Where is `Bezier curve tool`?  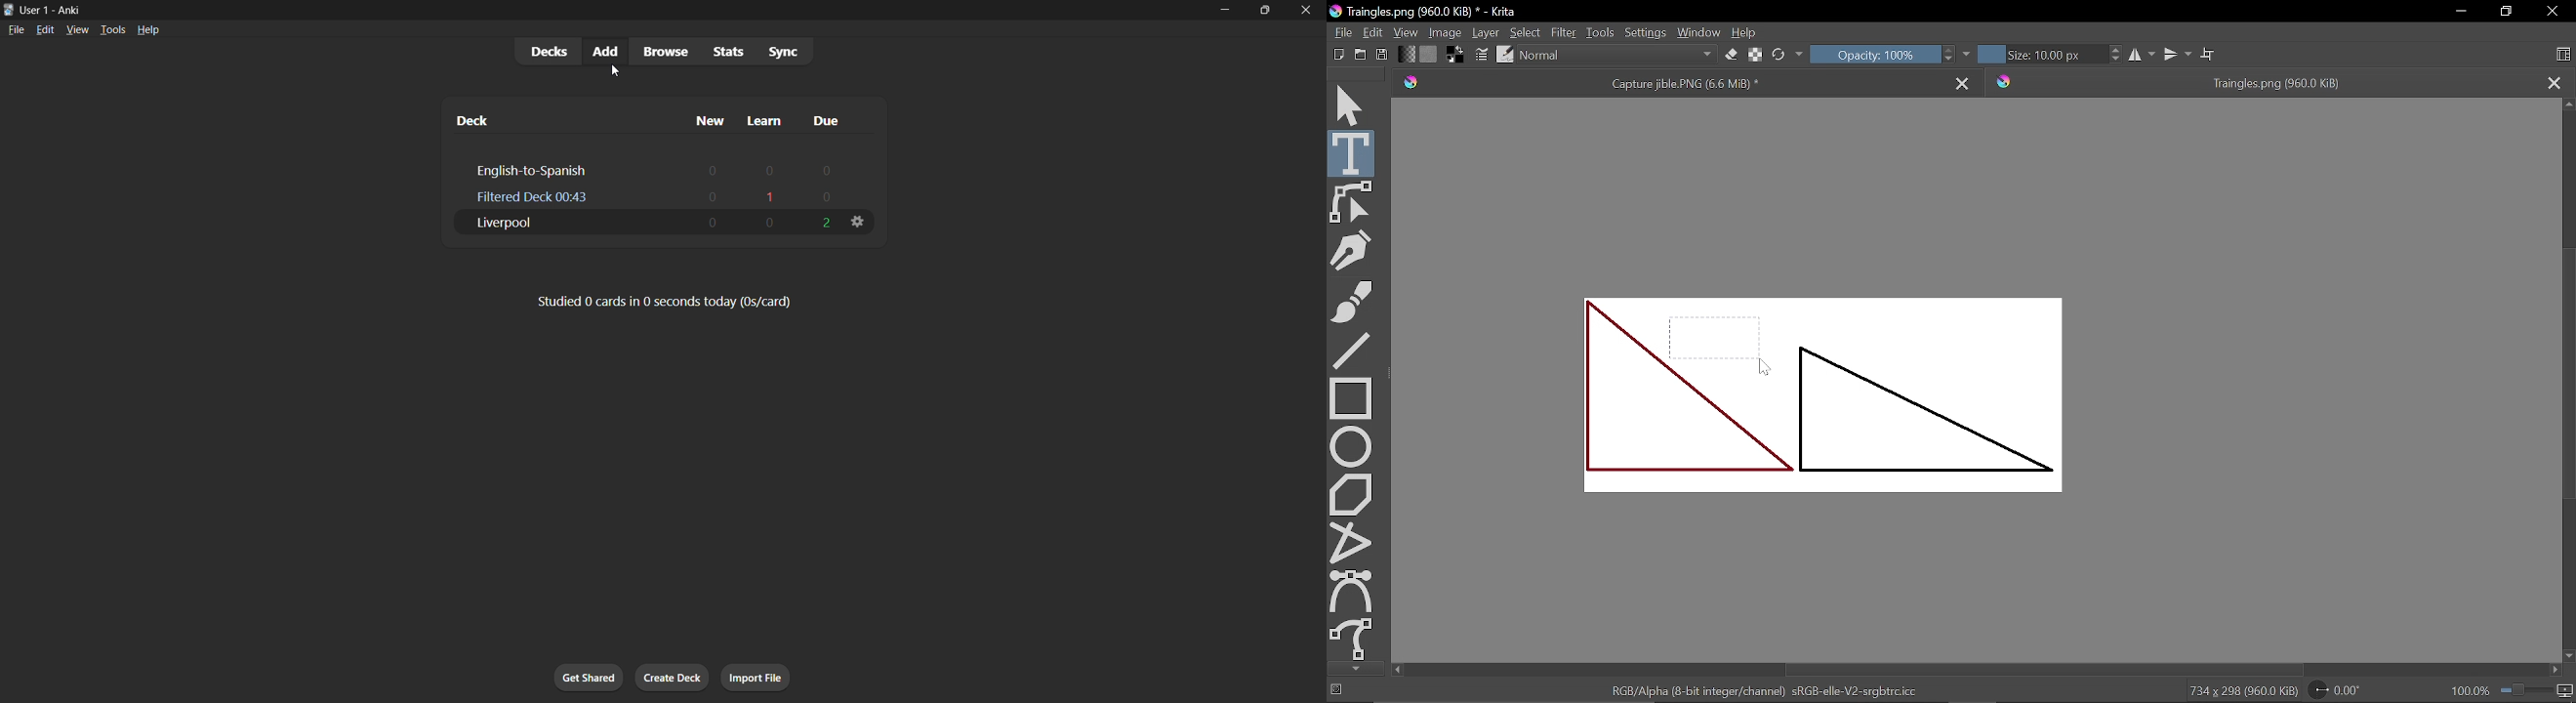 Bezier curve tool is located at coordinates (1353, 591).